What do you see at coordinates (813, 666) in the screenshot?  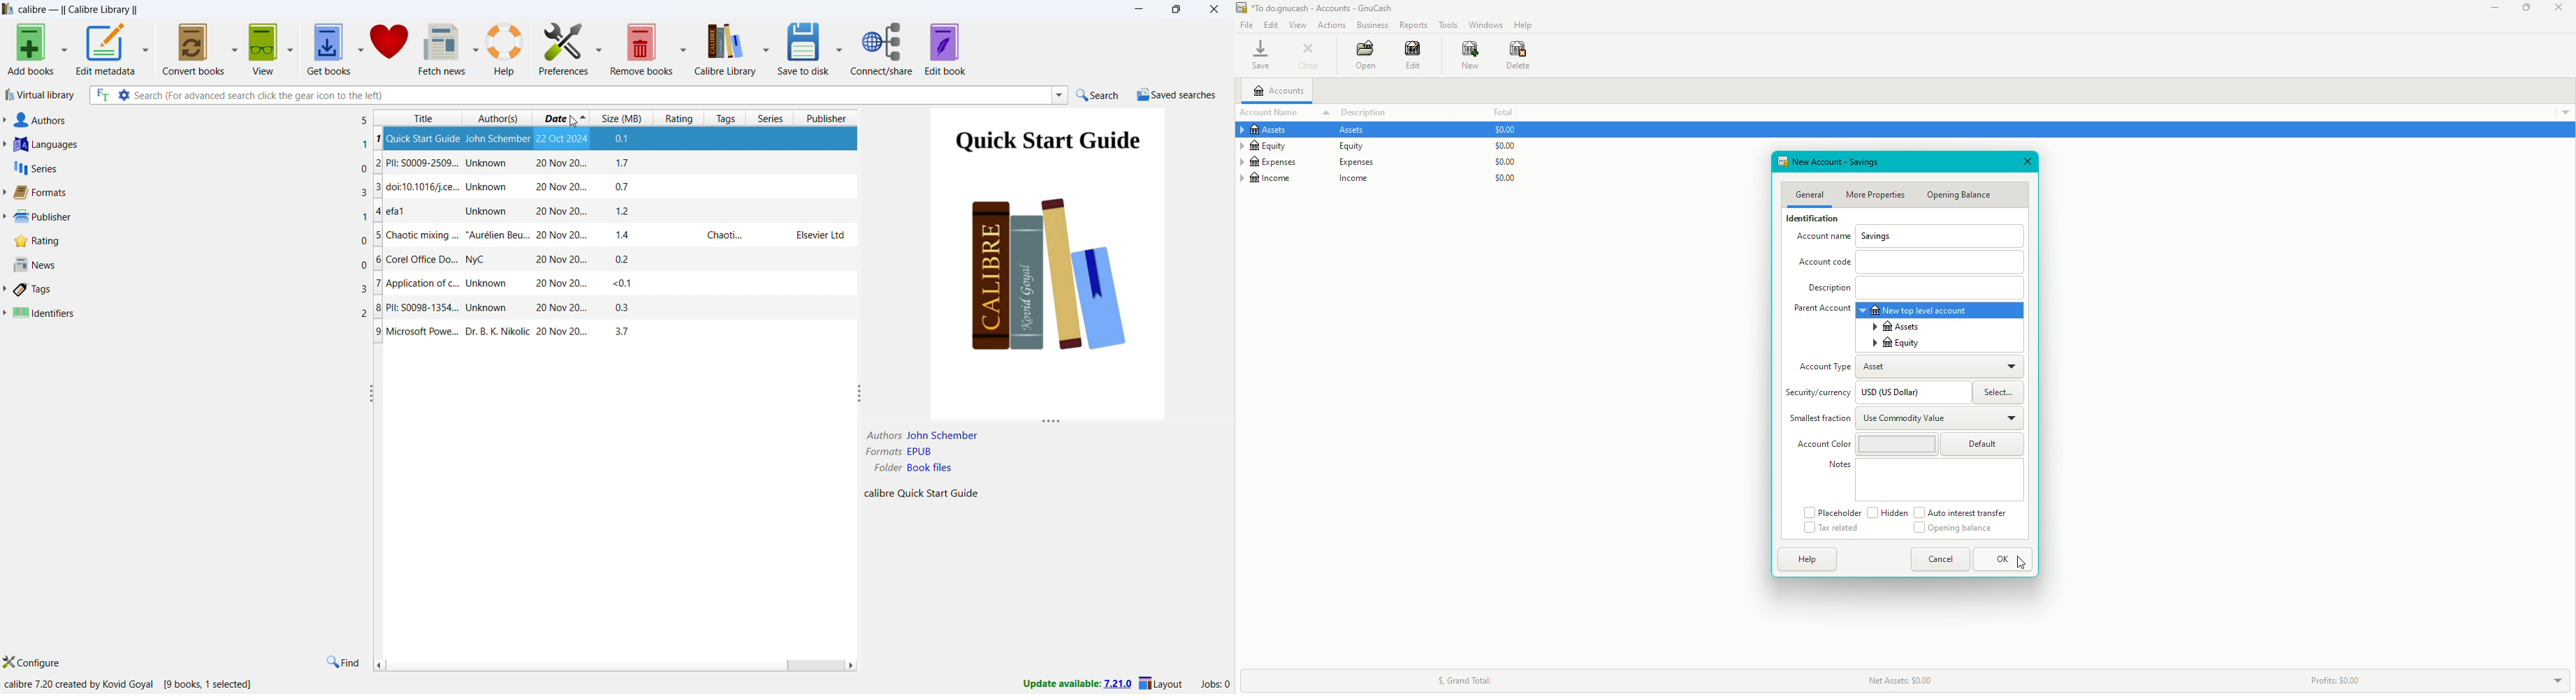 I see `Horizontal scrollbar` at bounding box center [813, 666].